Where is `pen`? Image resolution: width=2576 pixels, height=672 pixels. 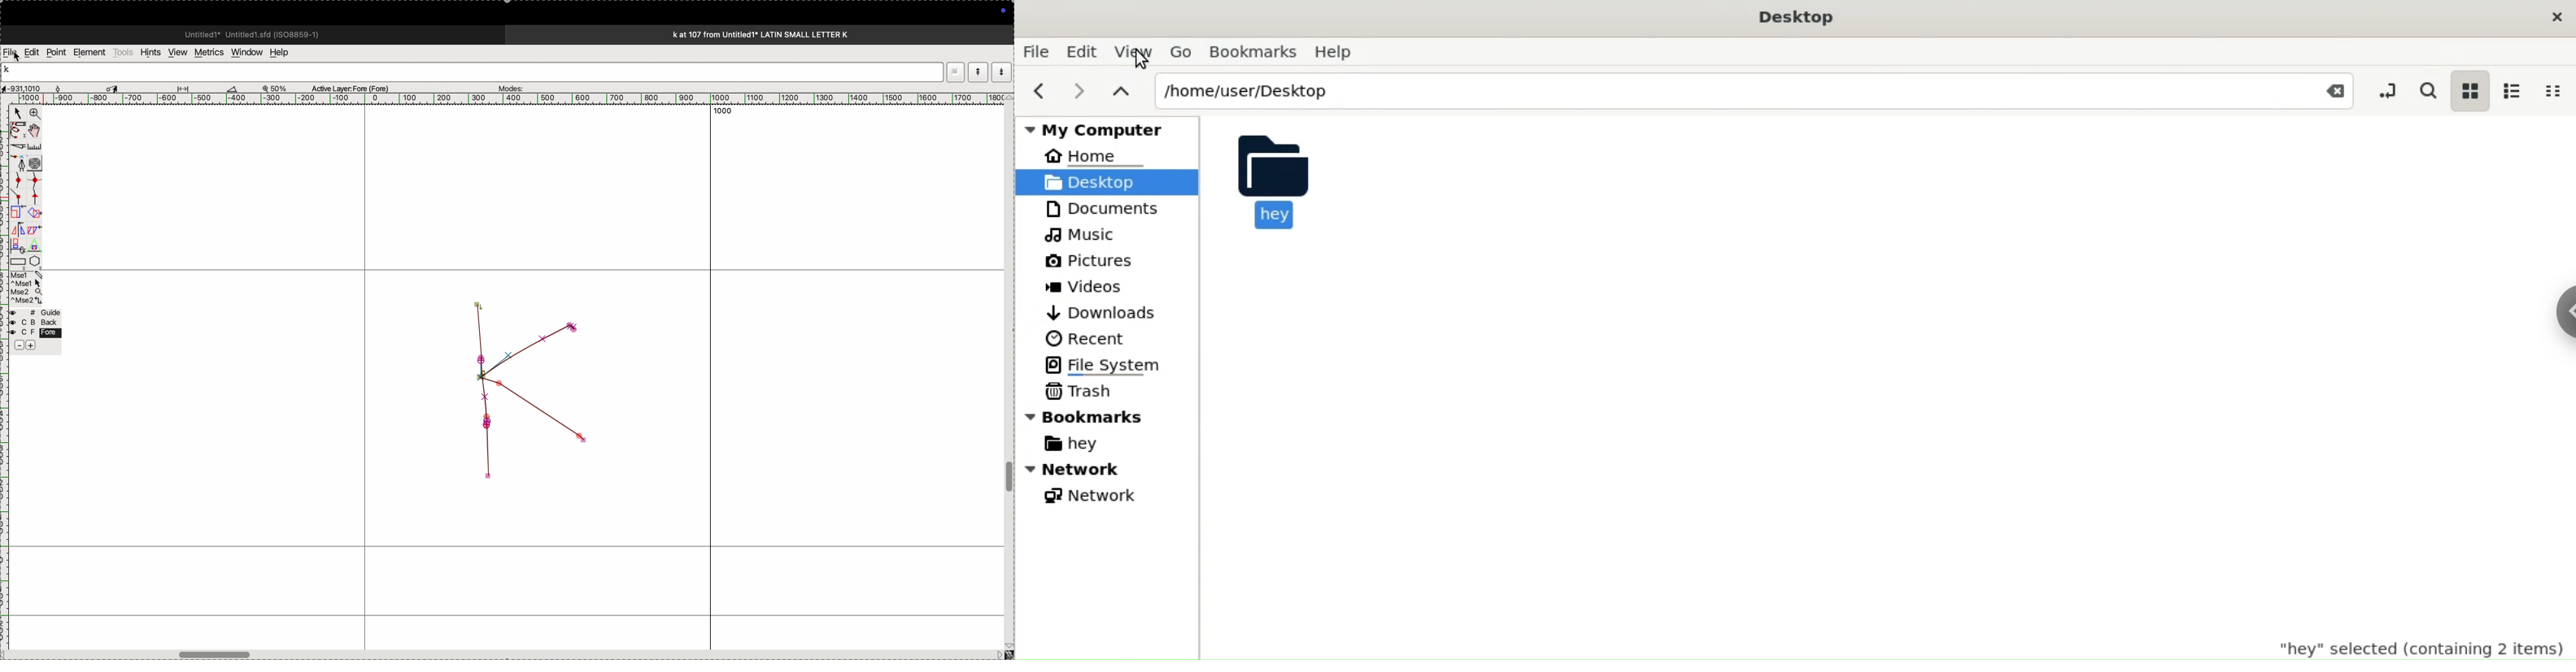
pen is located at coordinates (18, 130).